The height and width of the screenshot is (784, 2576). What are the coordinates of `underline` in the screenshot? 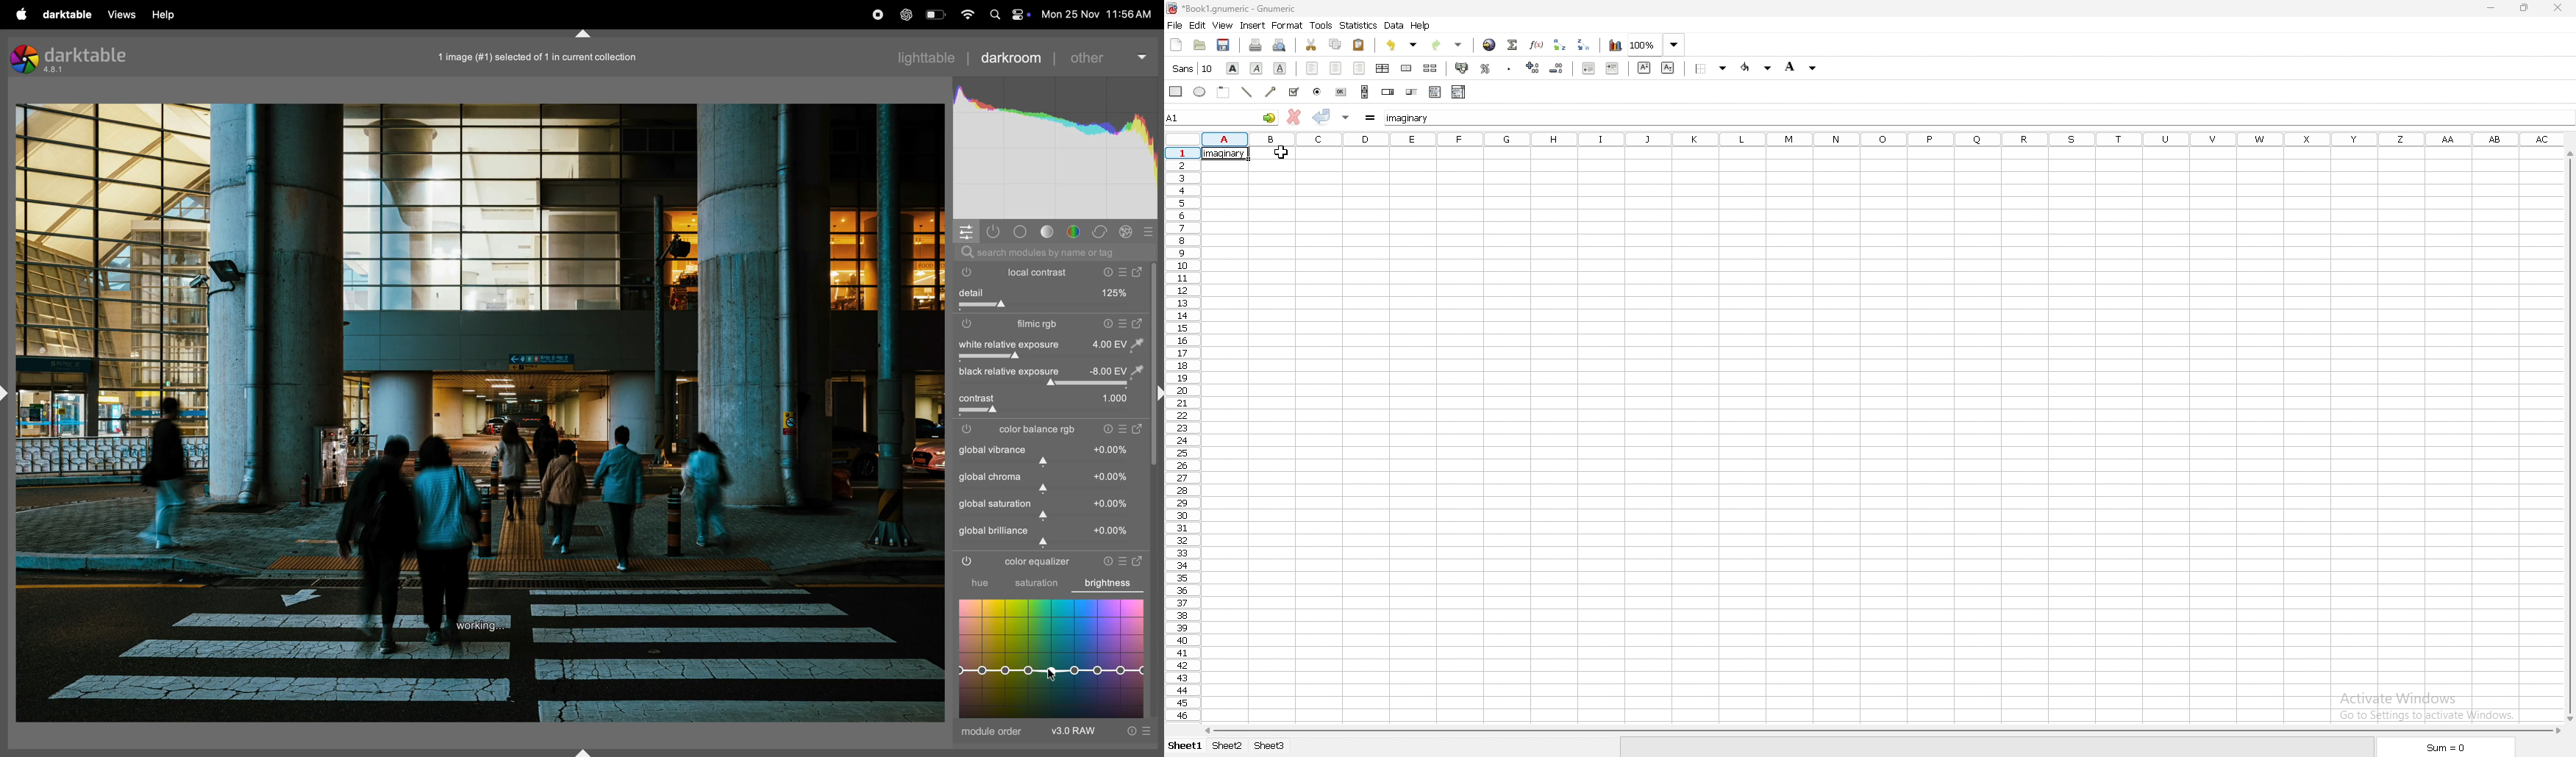 It's located at (1281, 68).